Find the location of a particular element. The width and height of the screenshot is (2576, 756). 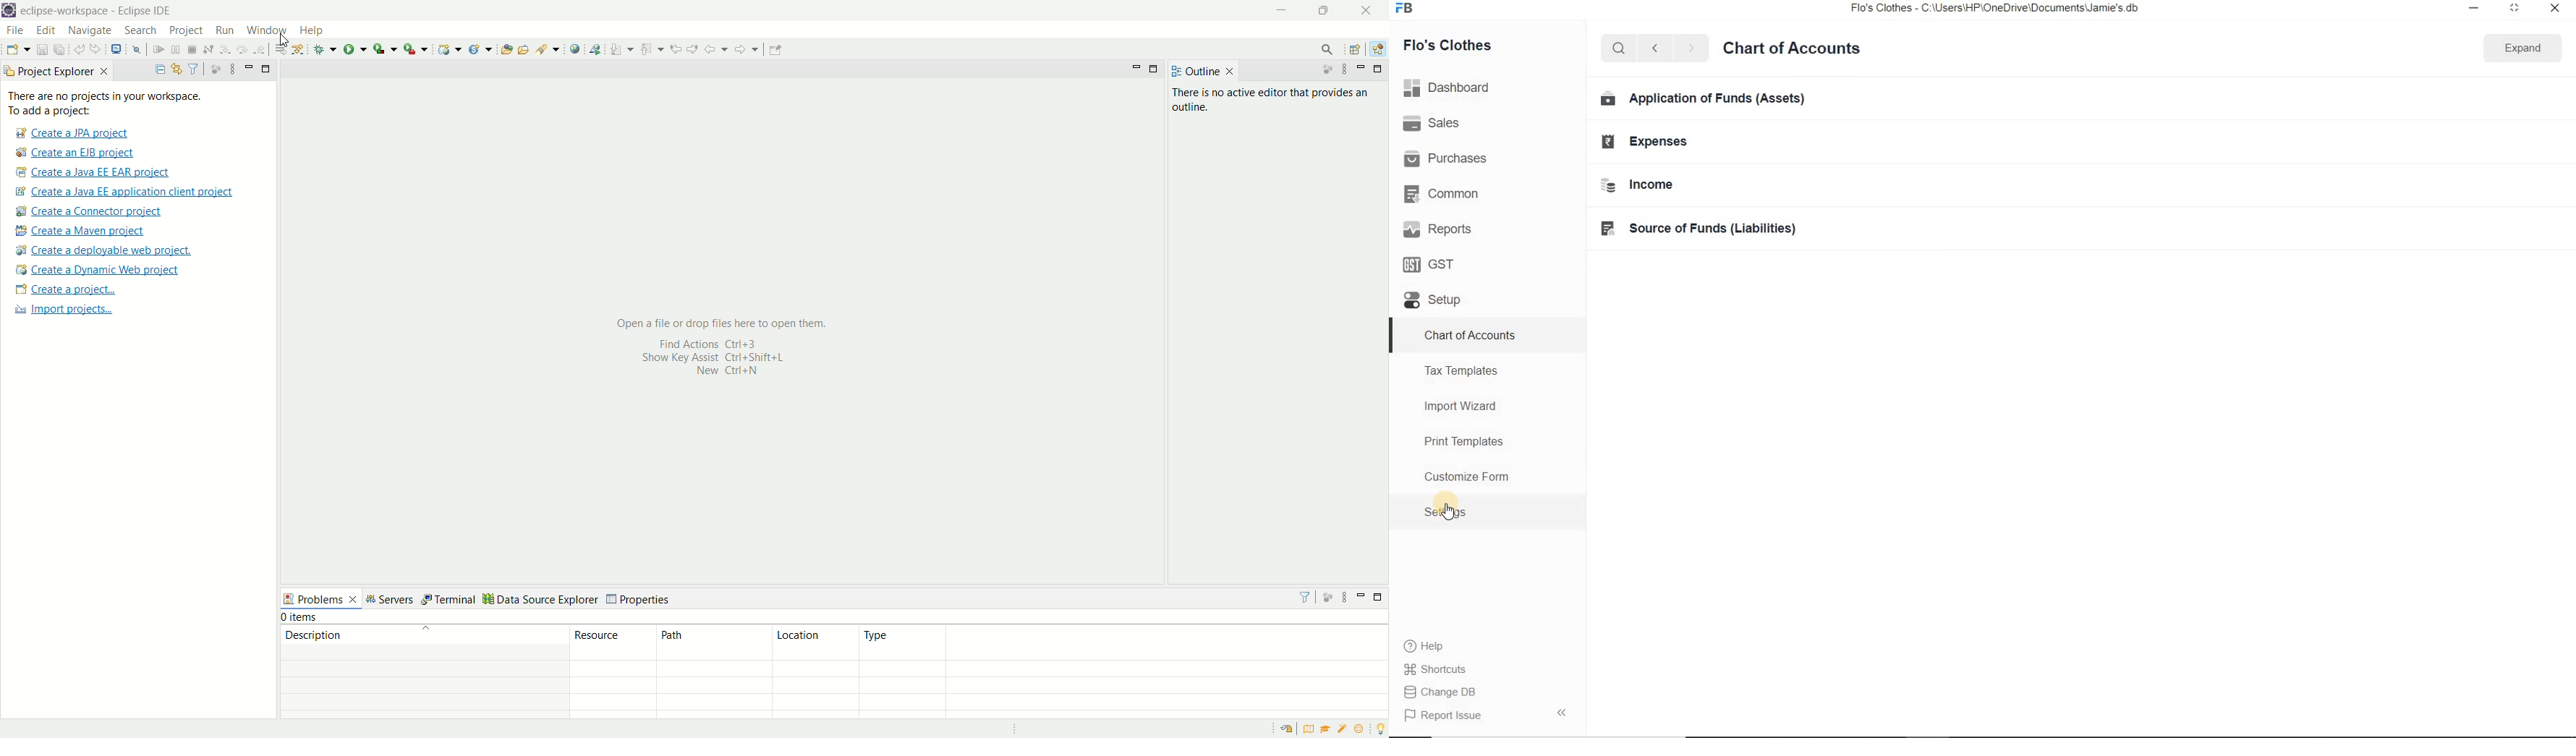

there is no active editor that provides an outline is located at coordinates (1276, 98).